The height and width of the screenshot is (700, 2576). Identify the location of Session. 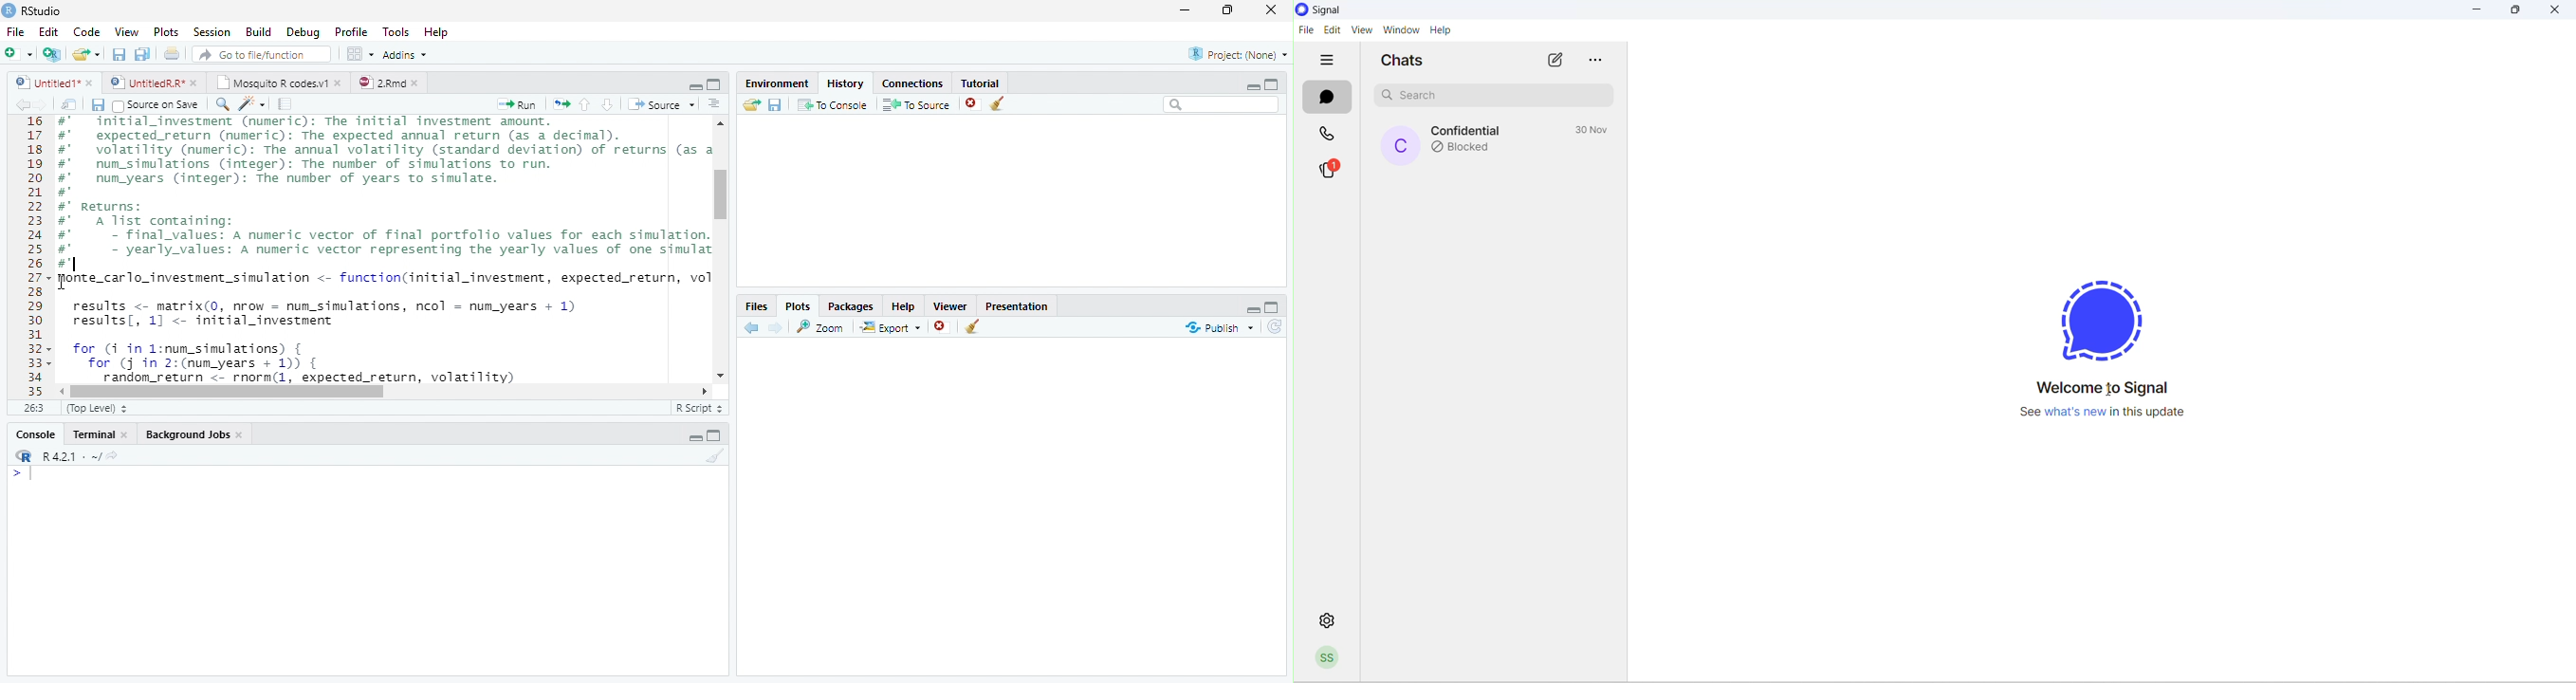
(211, 31).